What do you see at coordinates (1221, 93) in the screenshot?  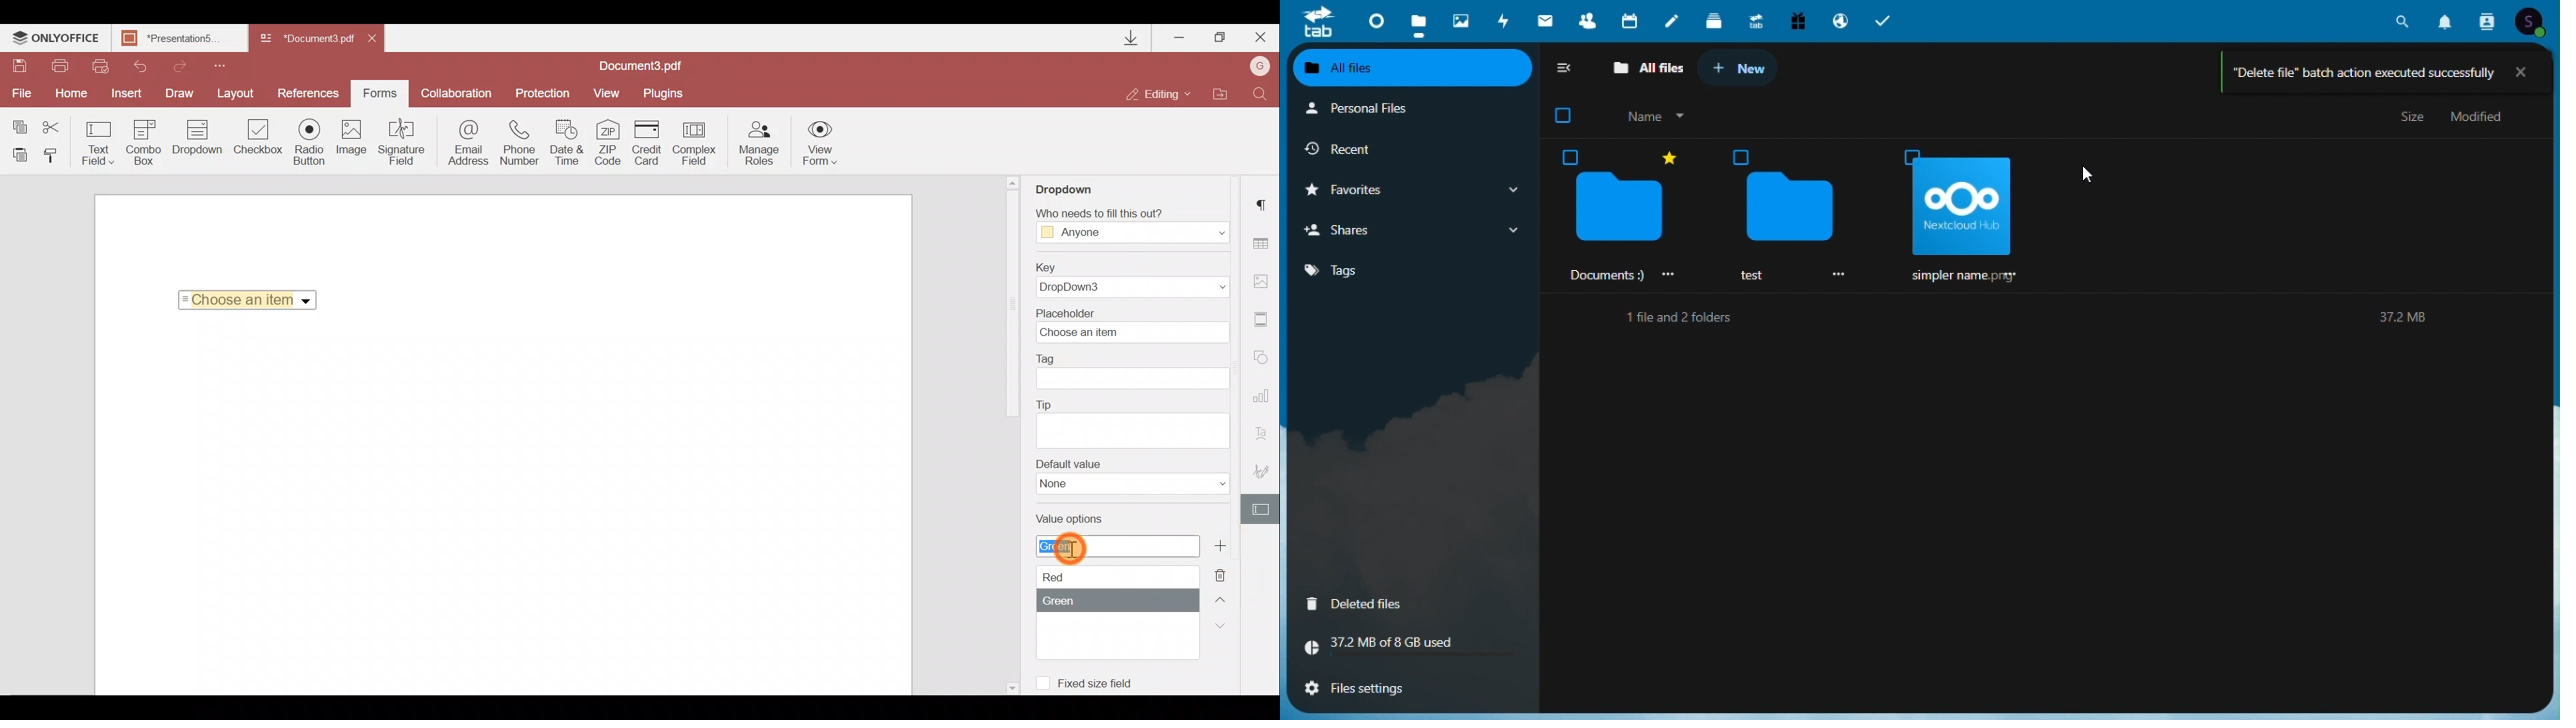 I see `Open file location` at bounding box center [1221, 93].